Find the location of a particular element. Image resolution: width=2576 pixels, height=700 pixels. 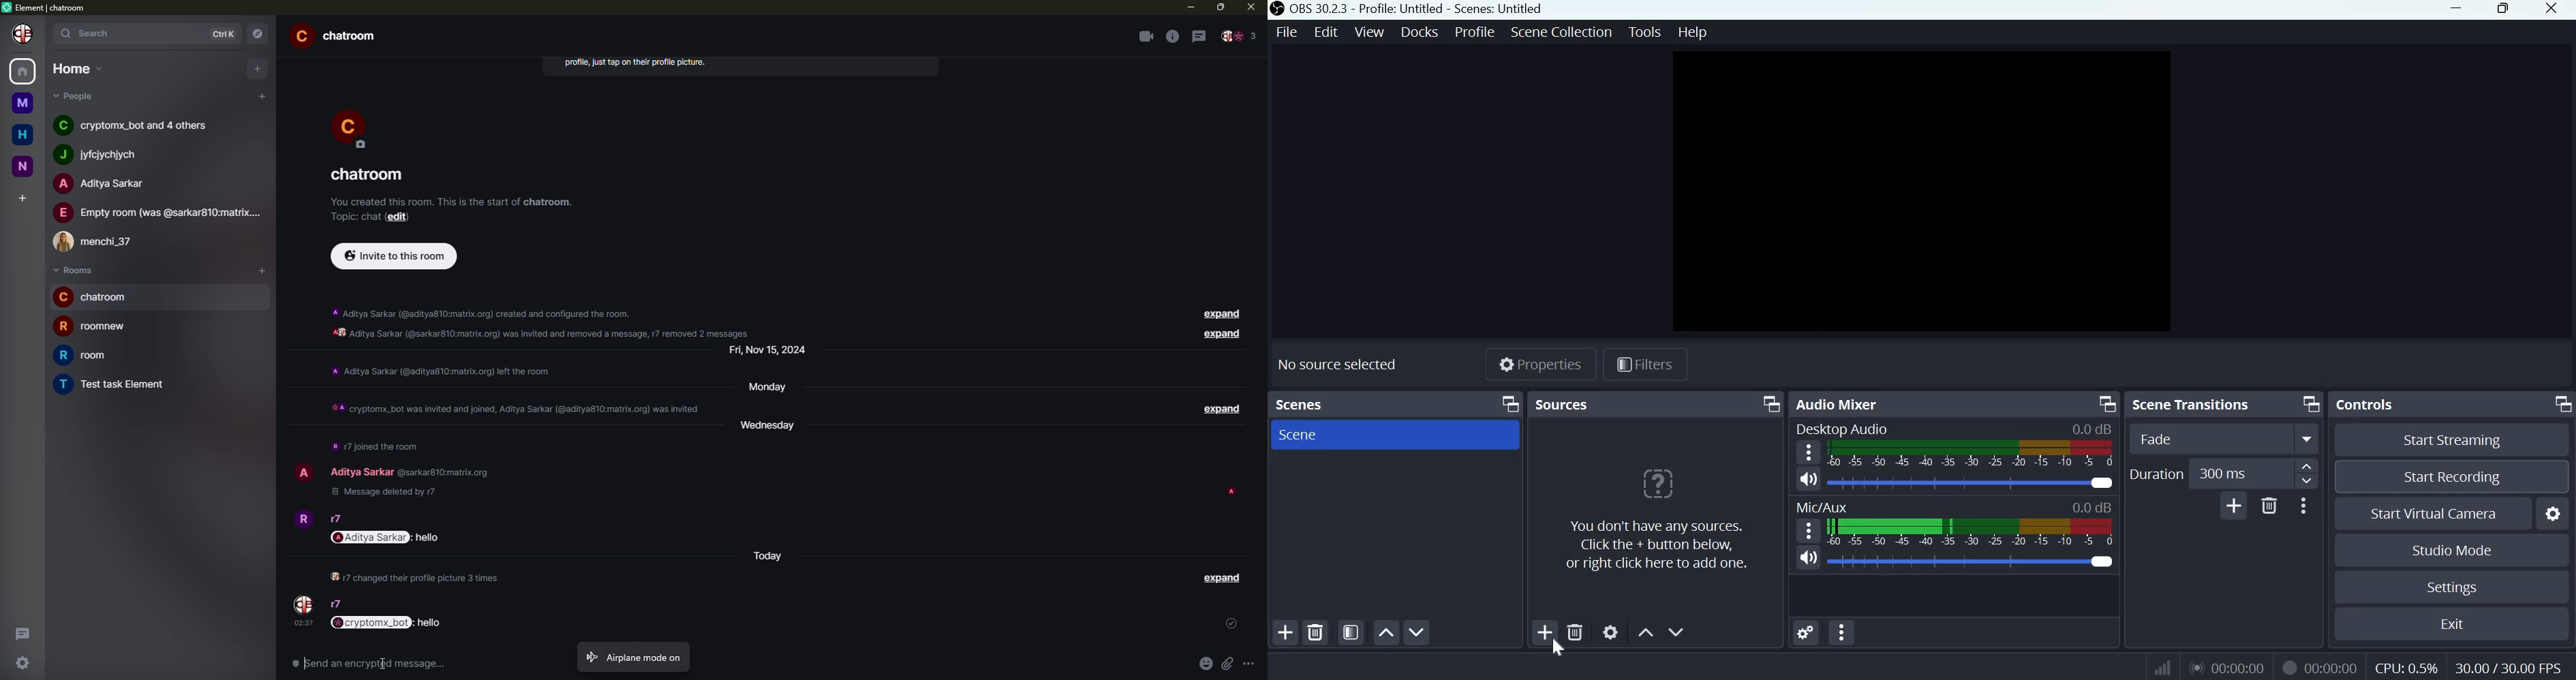

Properties is located at coordinates (1539, 364).